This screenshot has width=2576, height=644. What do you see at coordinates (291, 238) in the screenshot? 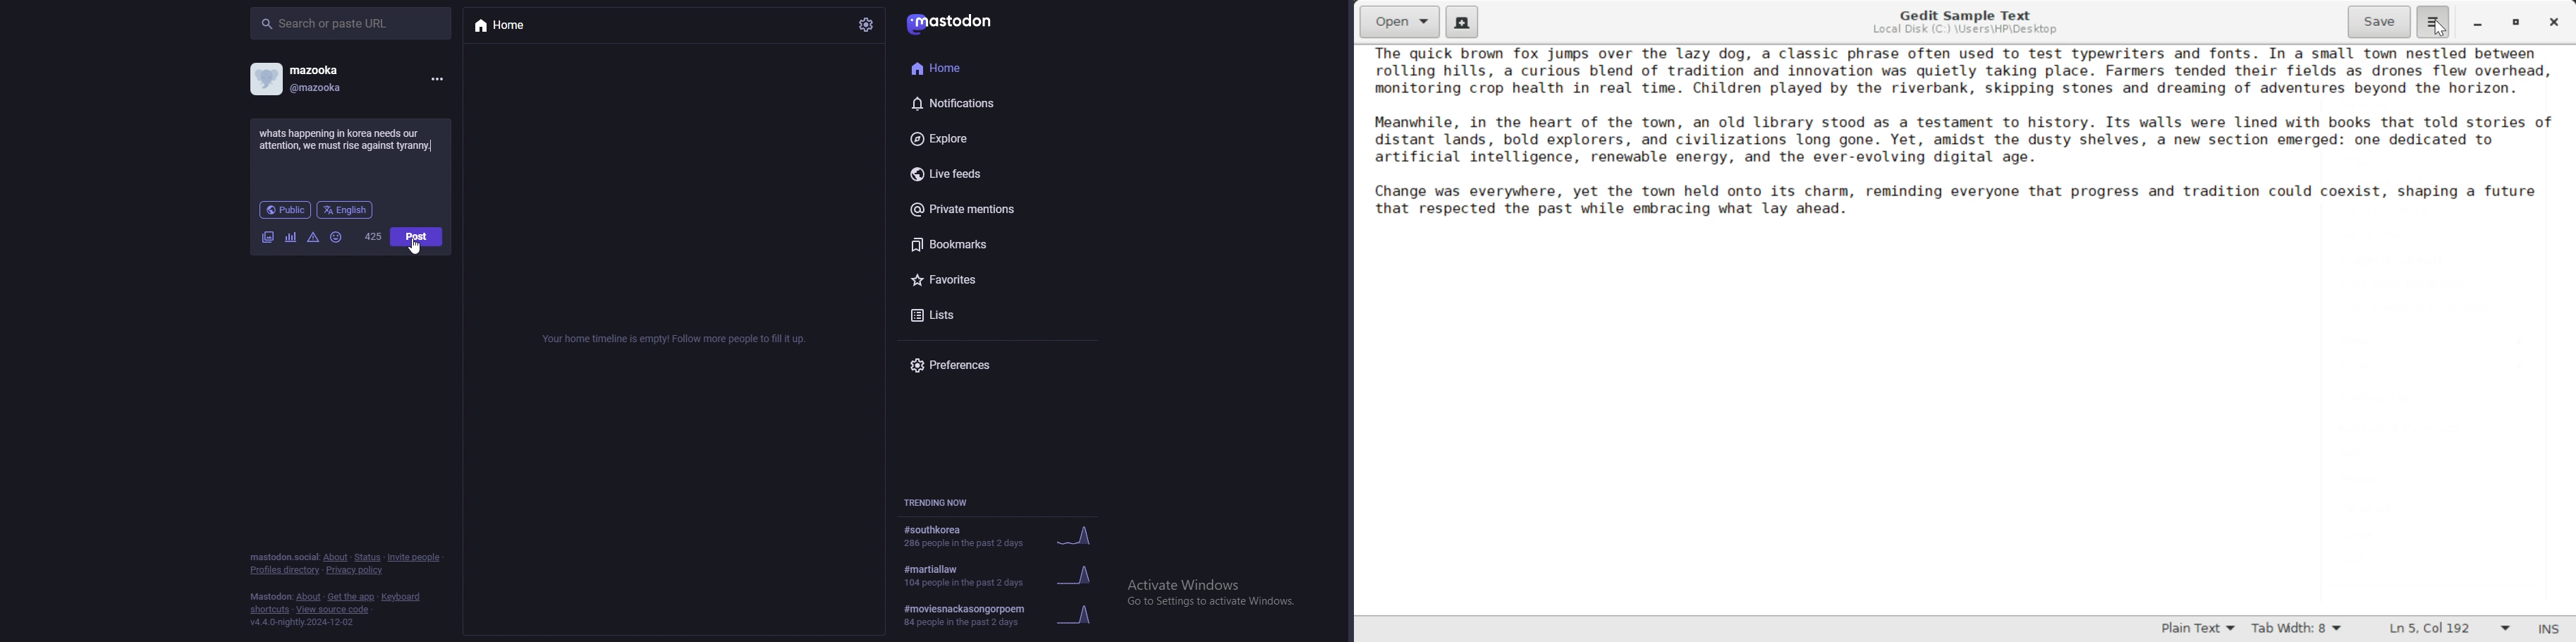
I see `polls` at bounding box center [291, 238].